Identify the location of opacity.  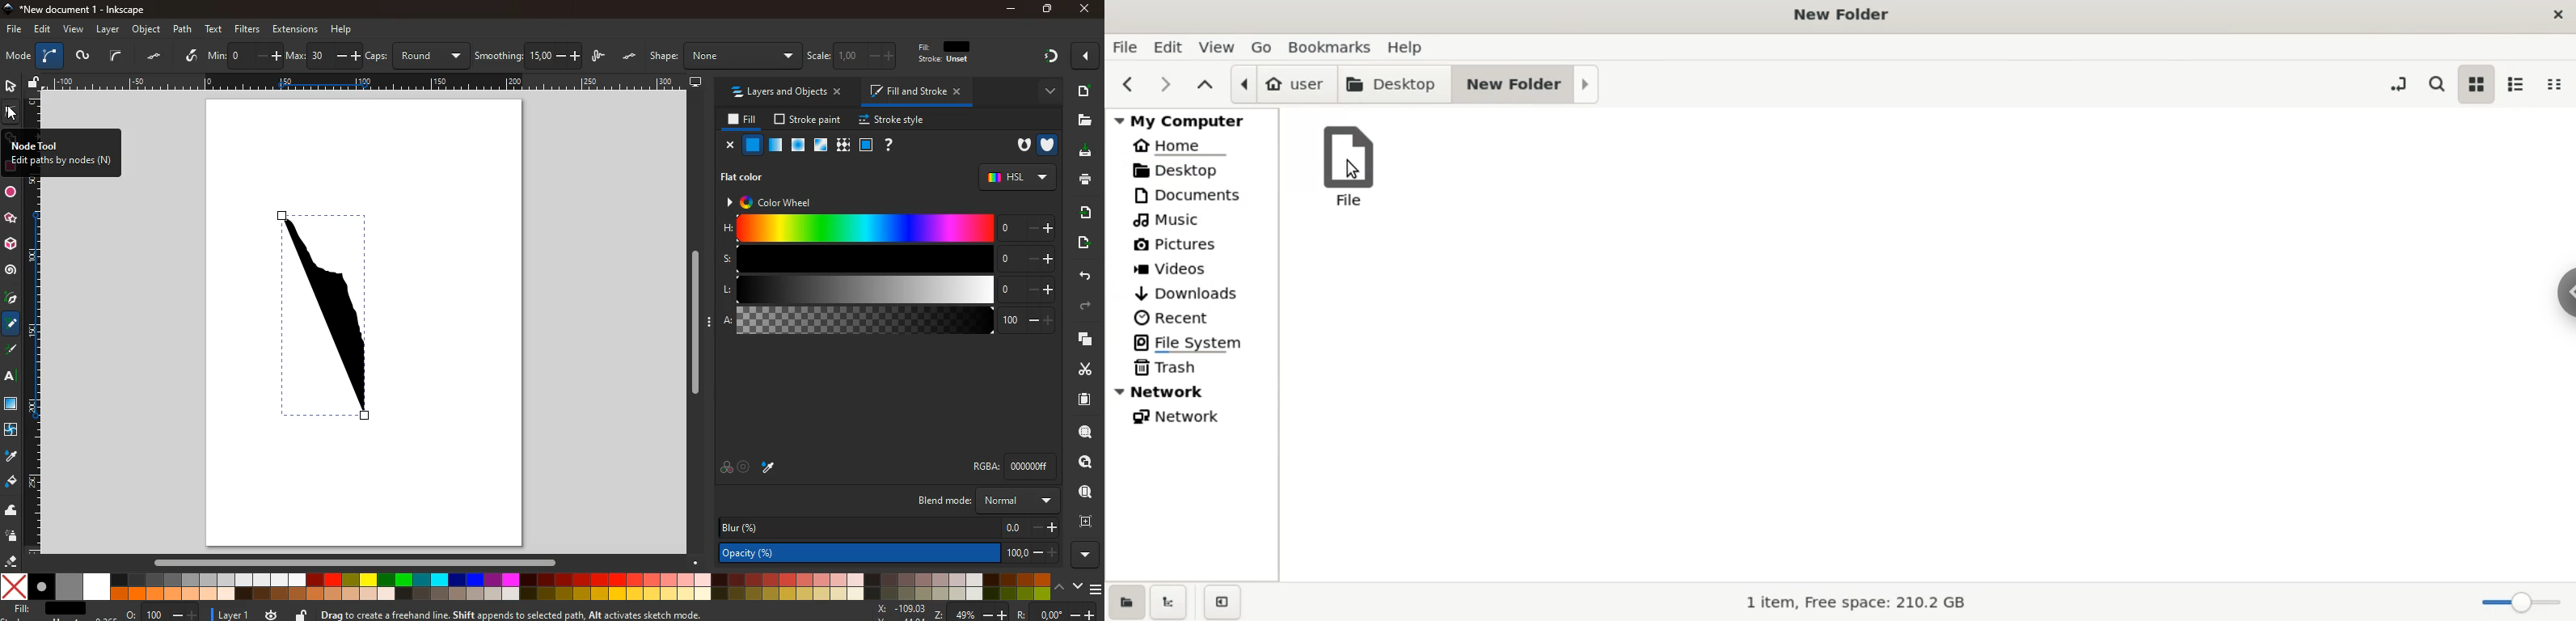
(776, 146).